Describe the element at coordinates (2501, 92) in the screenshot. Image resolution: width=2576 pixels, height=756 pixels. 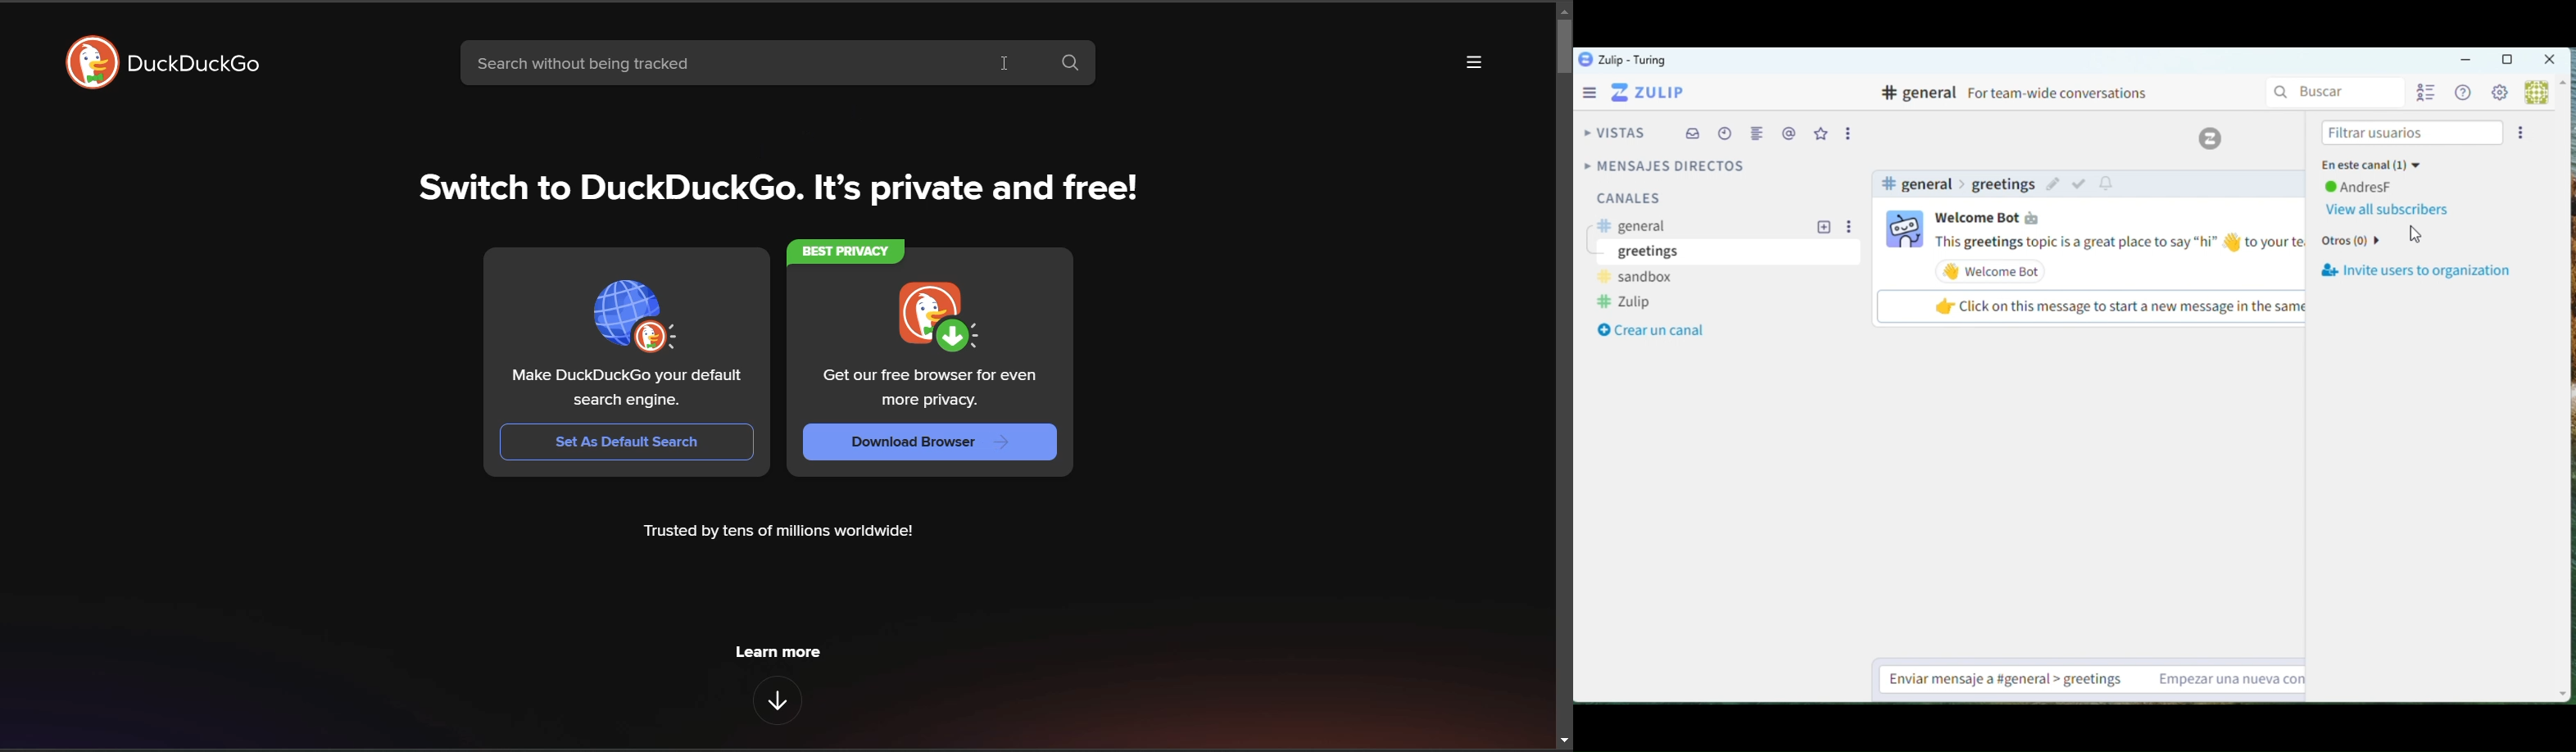
I see `Settings` at that location.